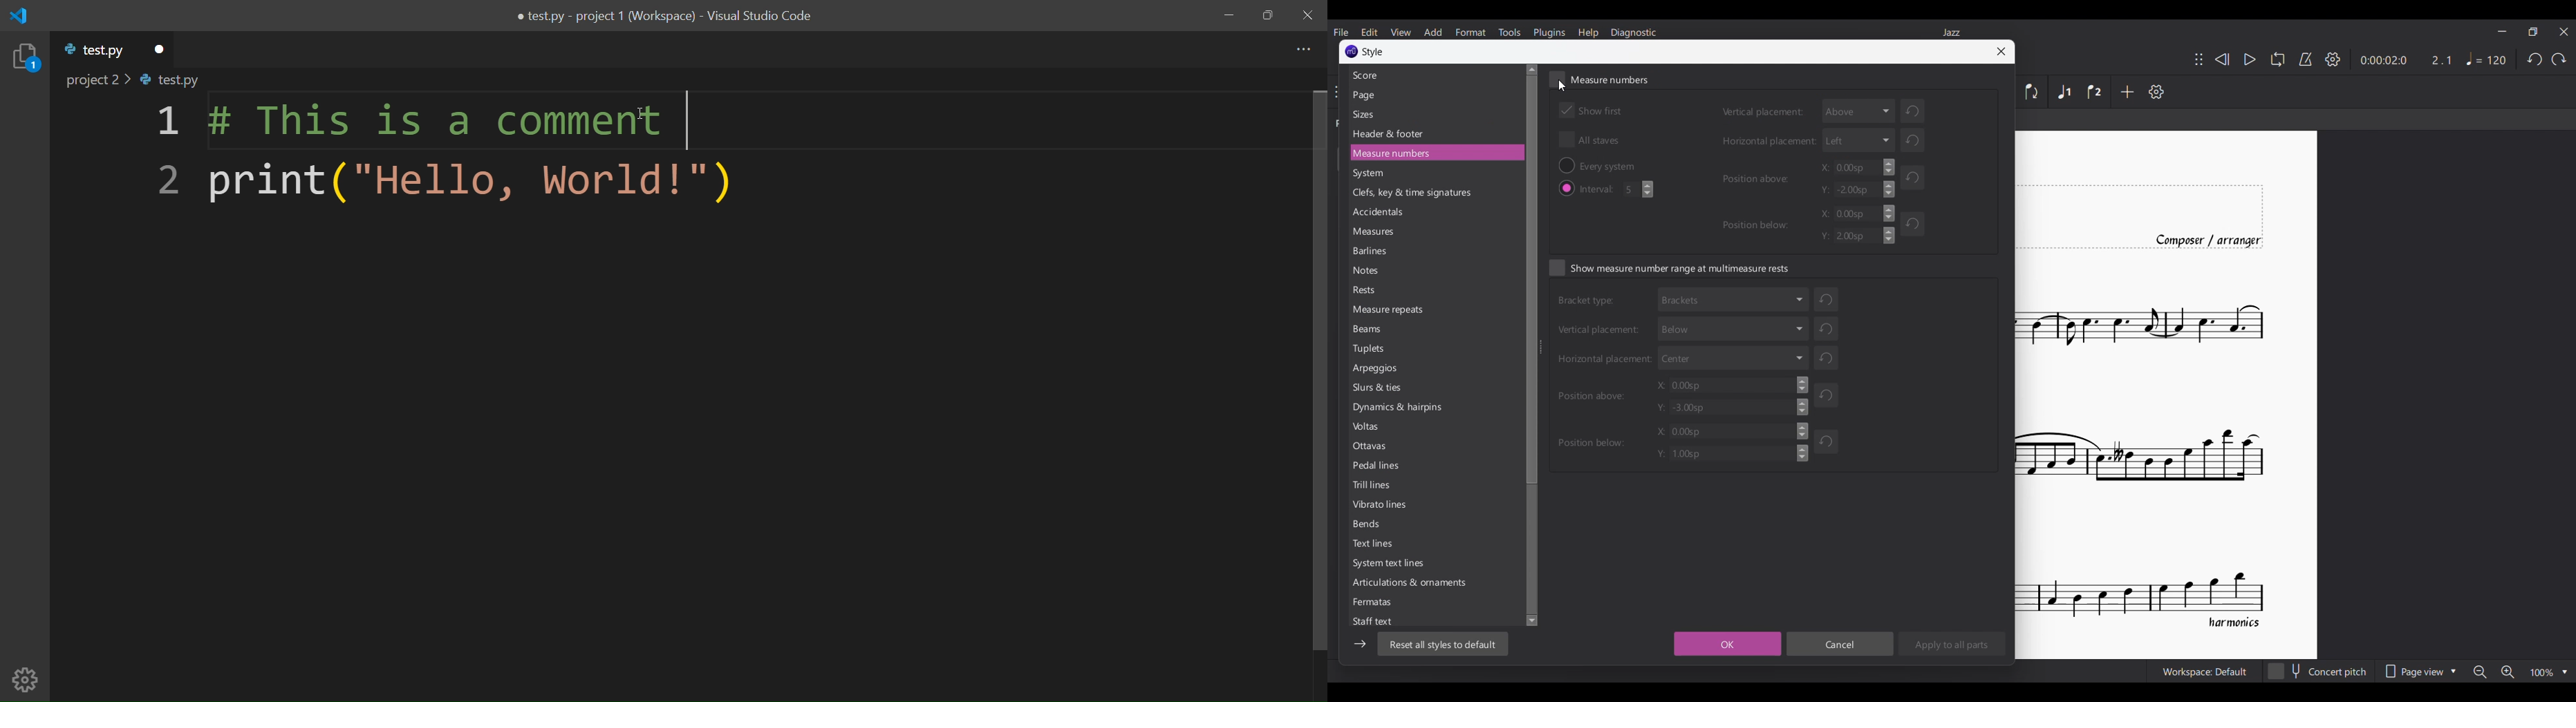 Image resolution: width=2576 pixels, height=728 pixels. I want to click on Close window, so click(2001, 51).